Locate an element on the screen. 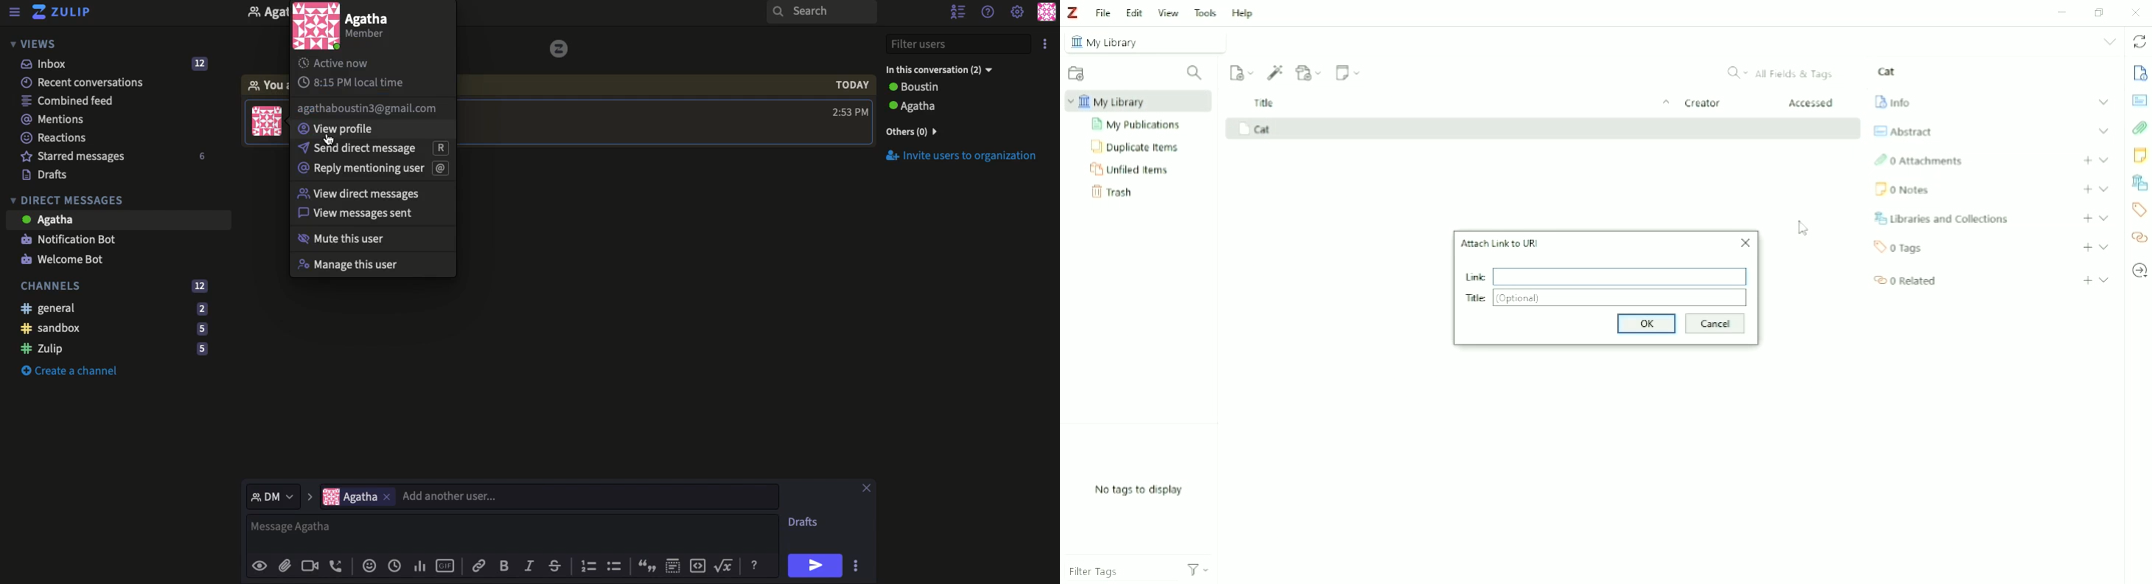 Image resolution: width=2156 pixels, height=588 pixels. DM is located at coordinates (281, 496).